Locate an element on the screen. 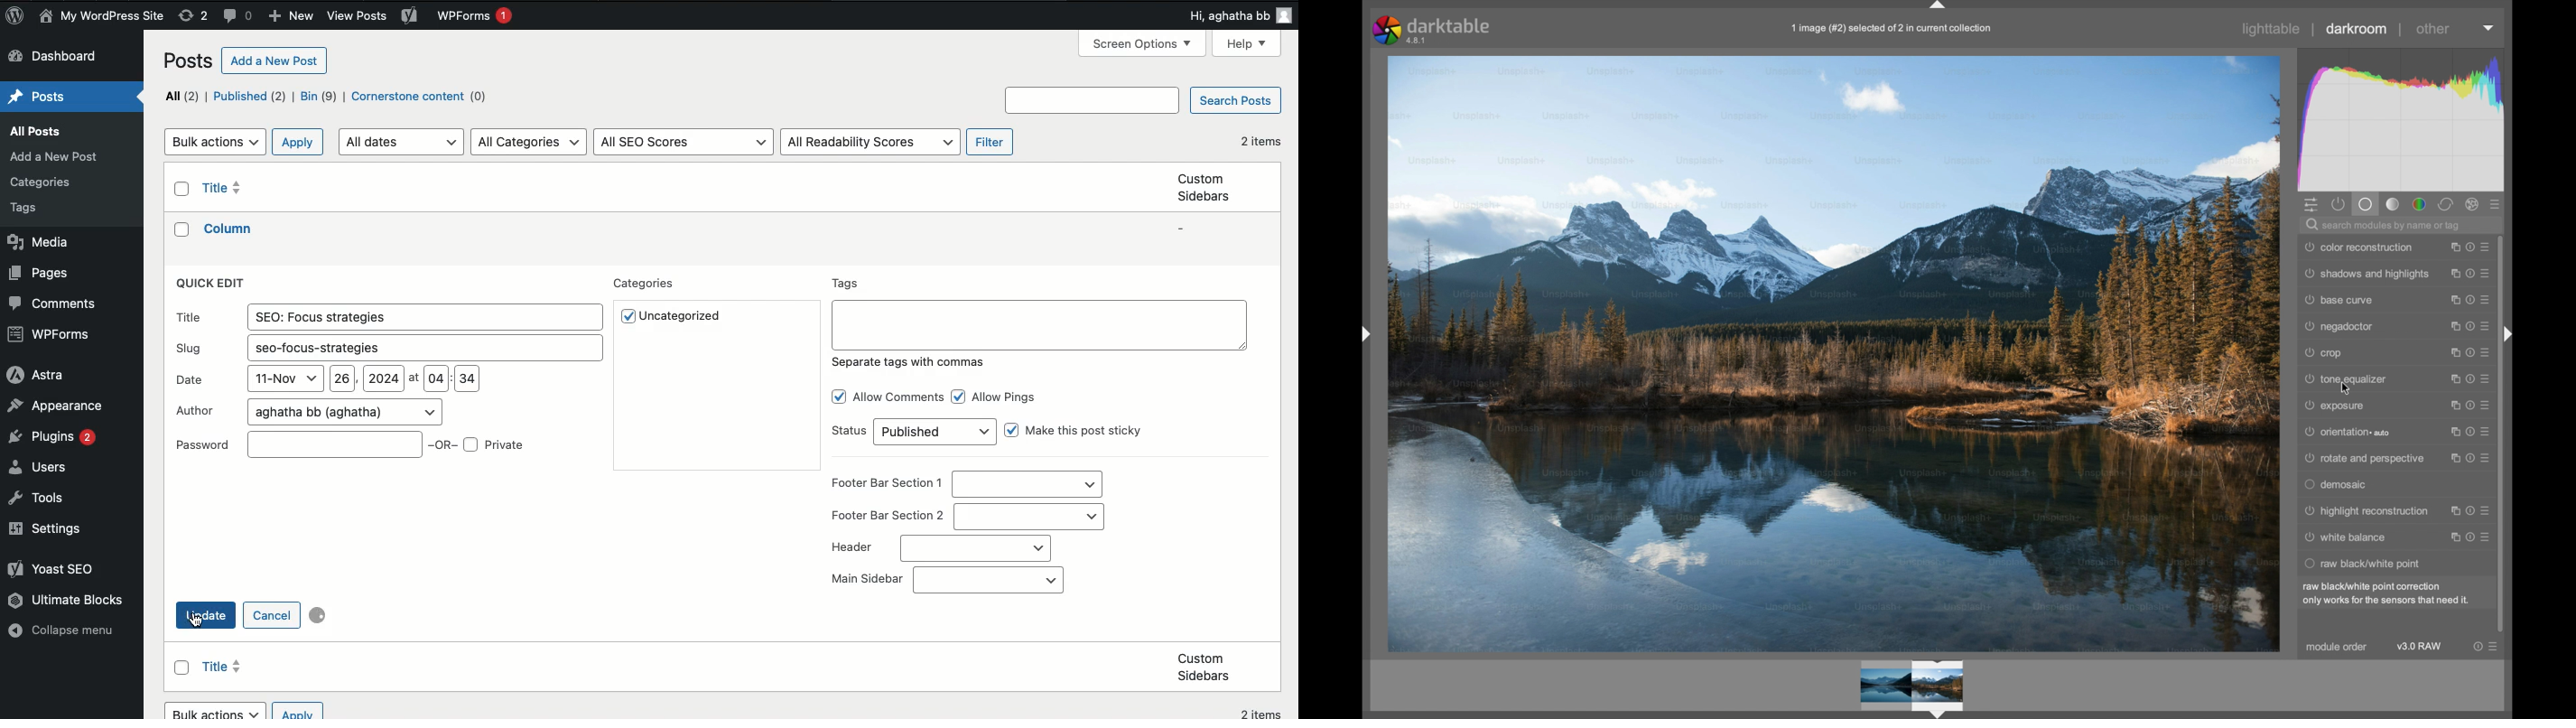 Image resolution: width=2576 pixels, height=728 pixels. presets is located at coordinates (2490, 246).